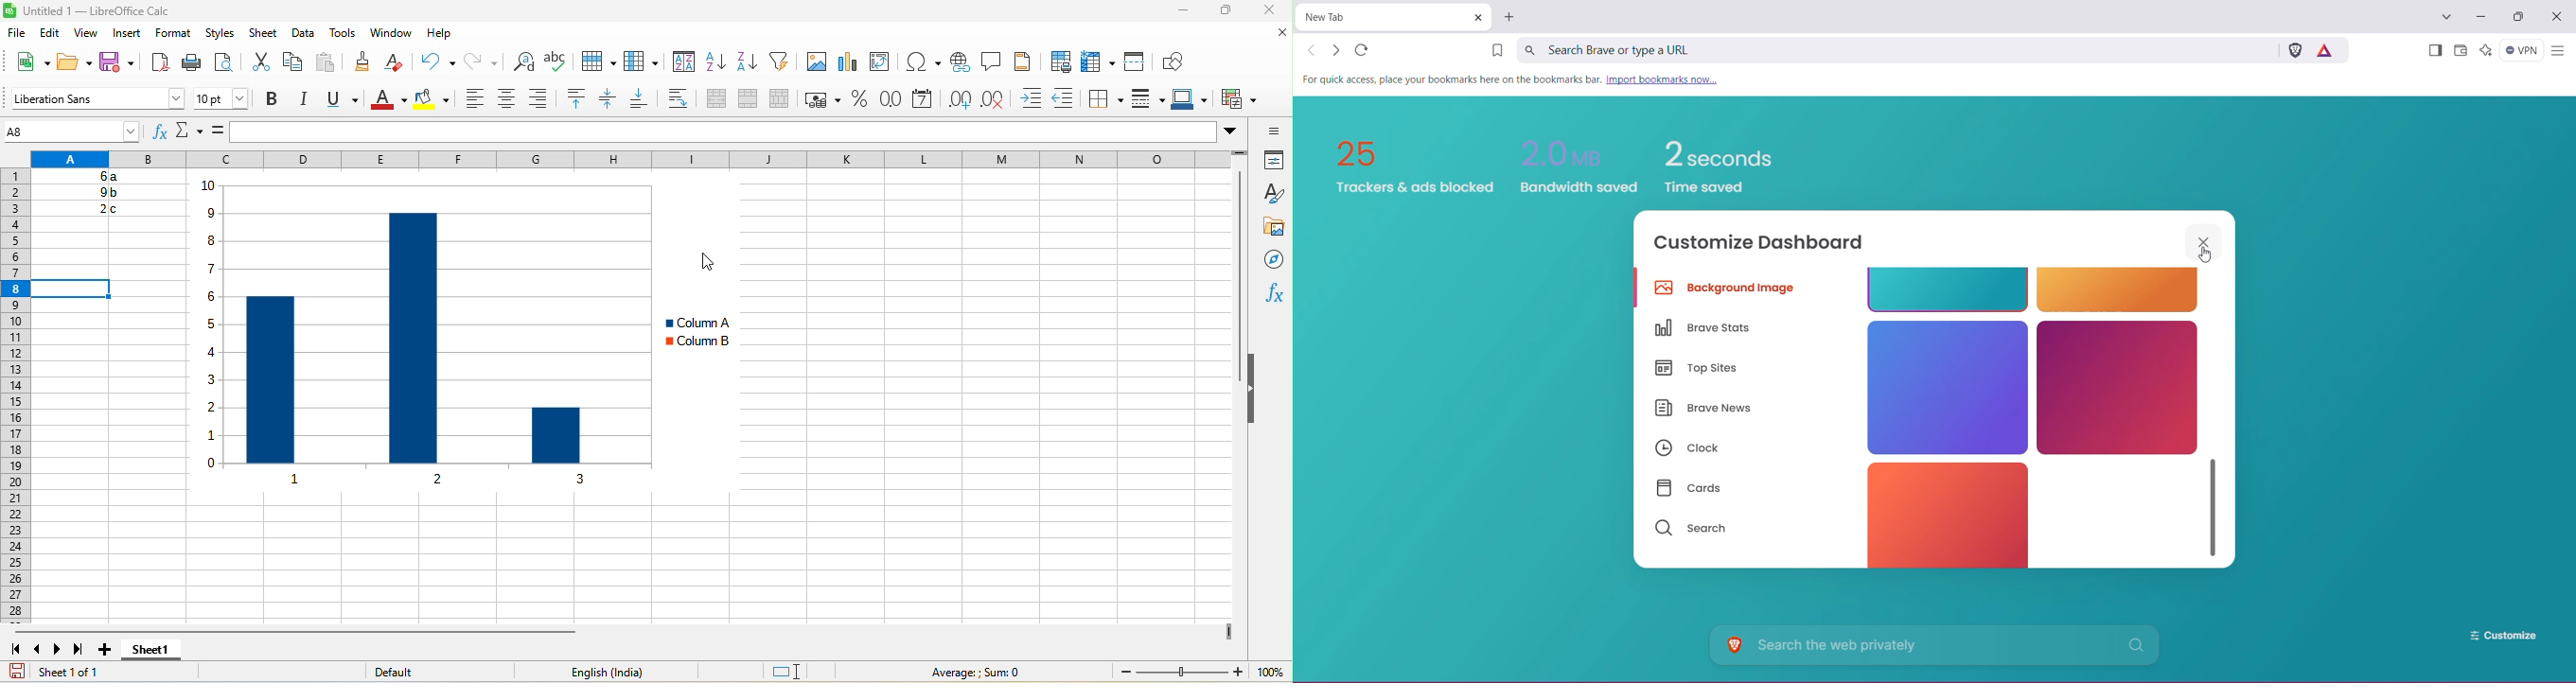 This screenshot has height=700, width=2576. Describe the element at coordinates (682, 101) in the screenshot. I see `wrap text` at that location.